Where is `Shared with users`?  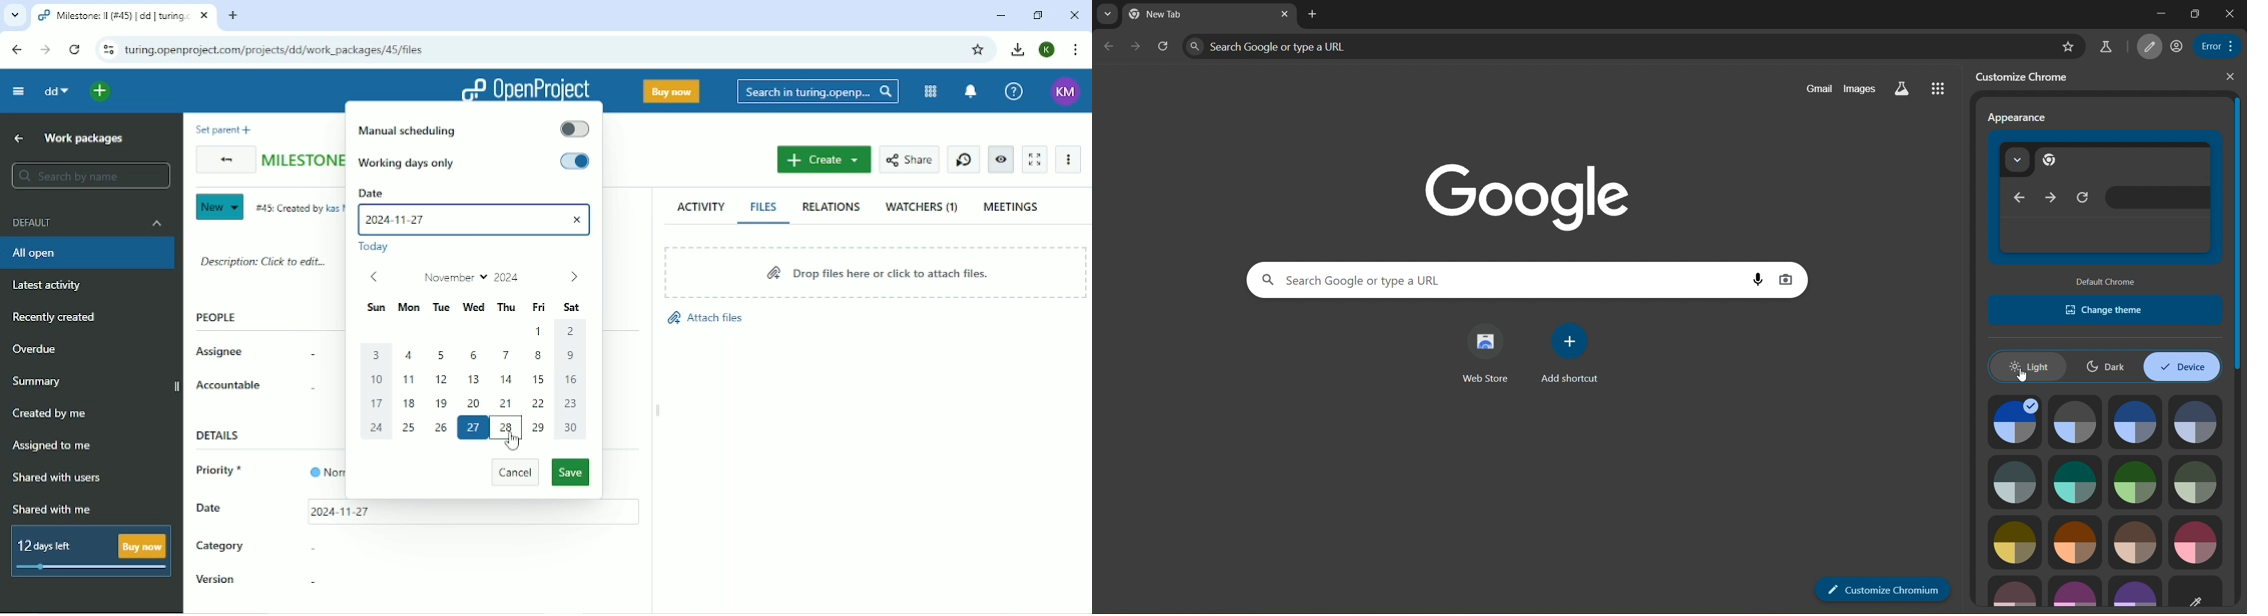 Shared with users is located at coordinates (58, 478).